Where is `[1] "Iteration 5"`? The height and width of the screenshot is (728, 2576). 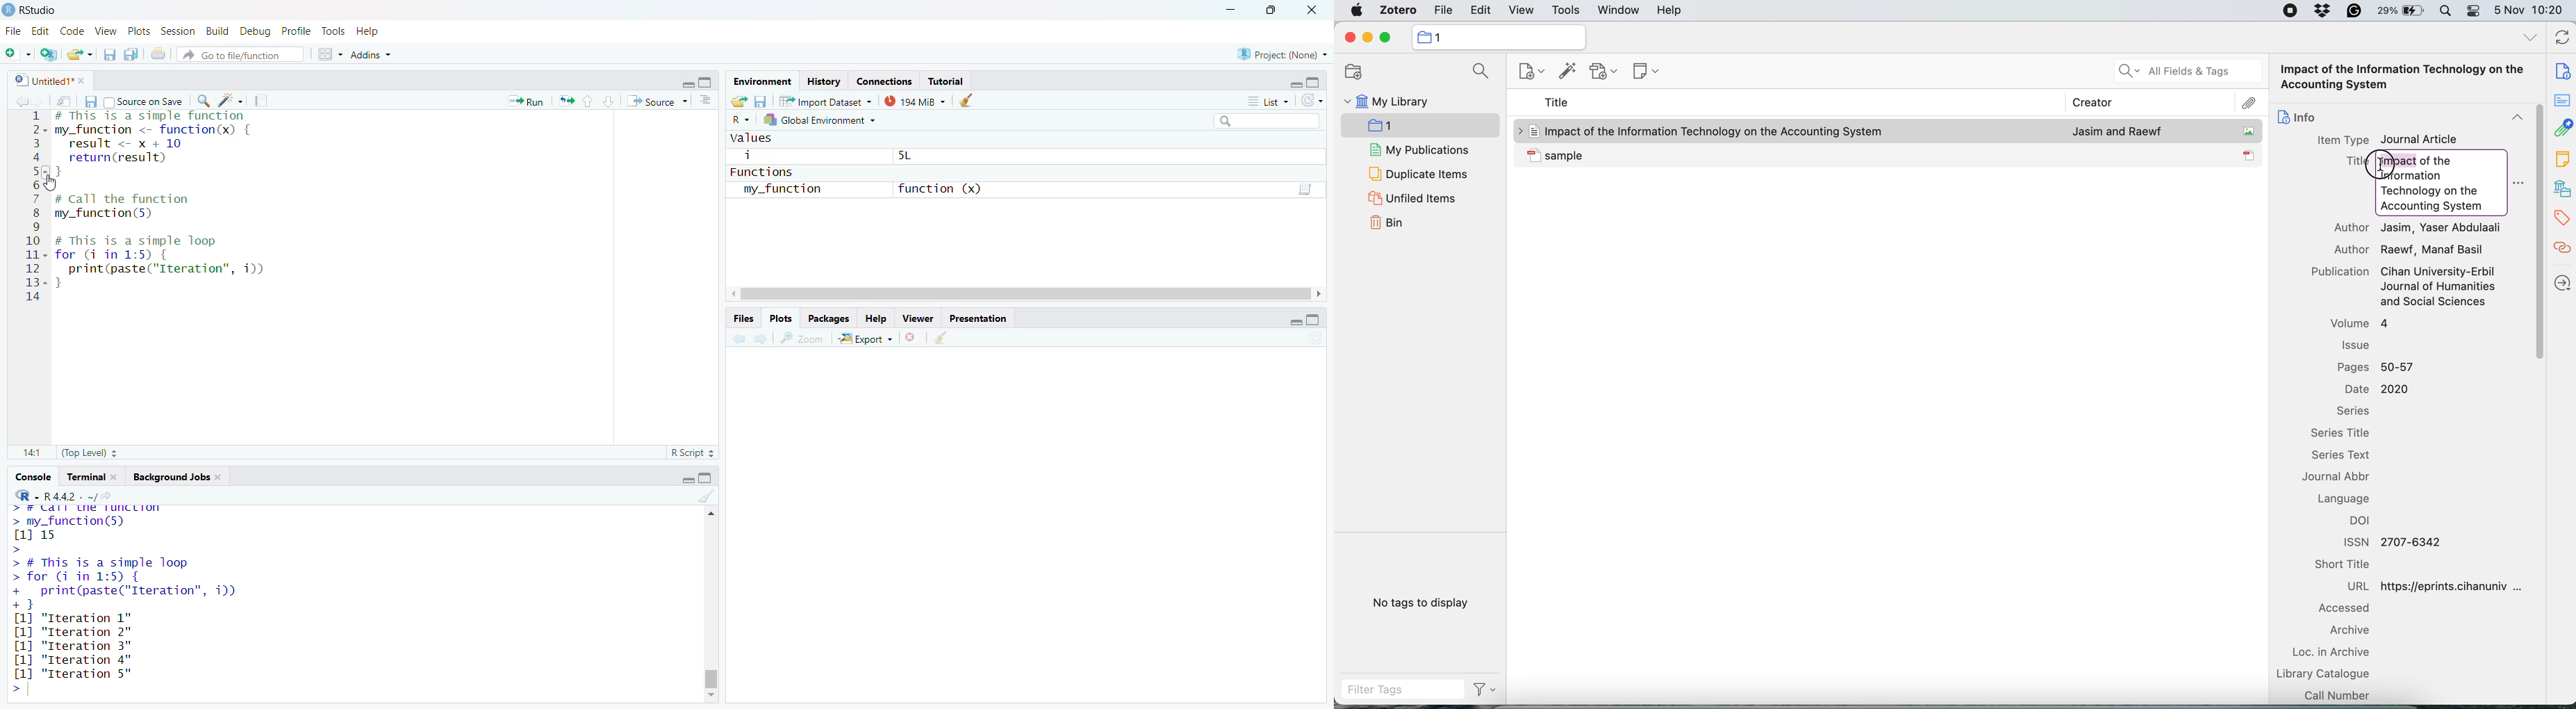
[1] "Iteration 5" is located at coordinates (70, 674).